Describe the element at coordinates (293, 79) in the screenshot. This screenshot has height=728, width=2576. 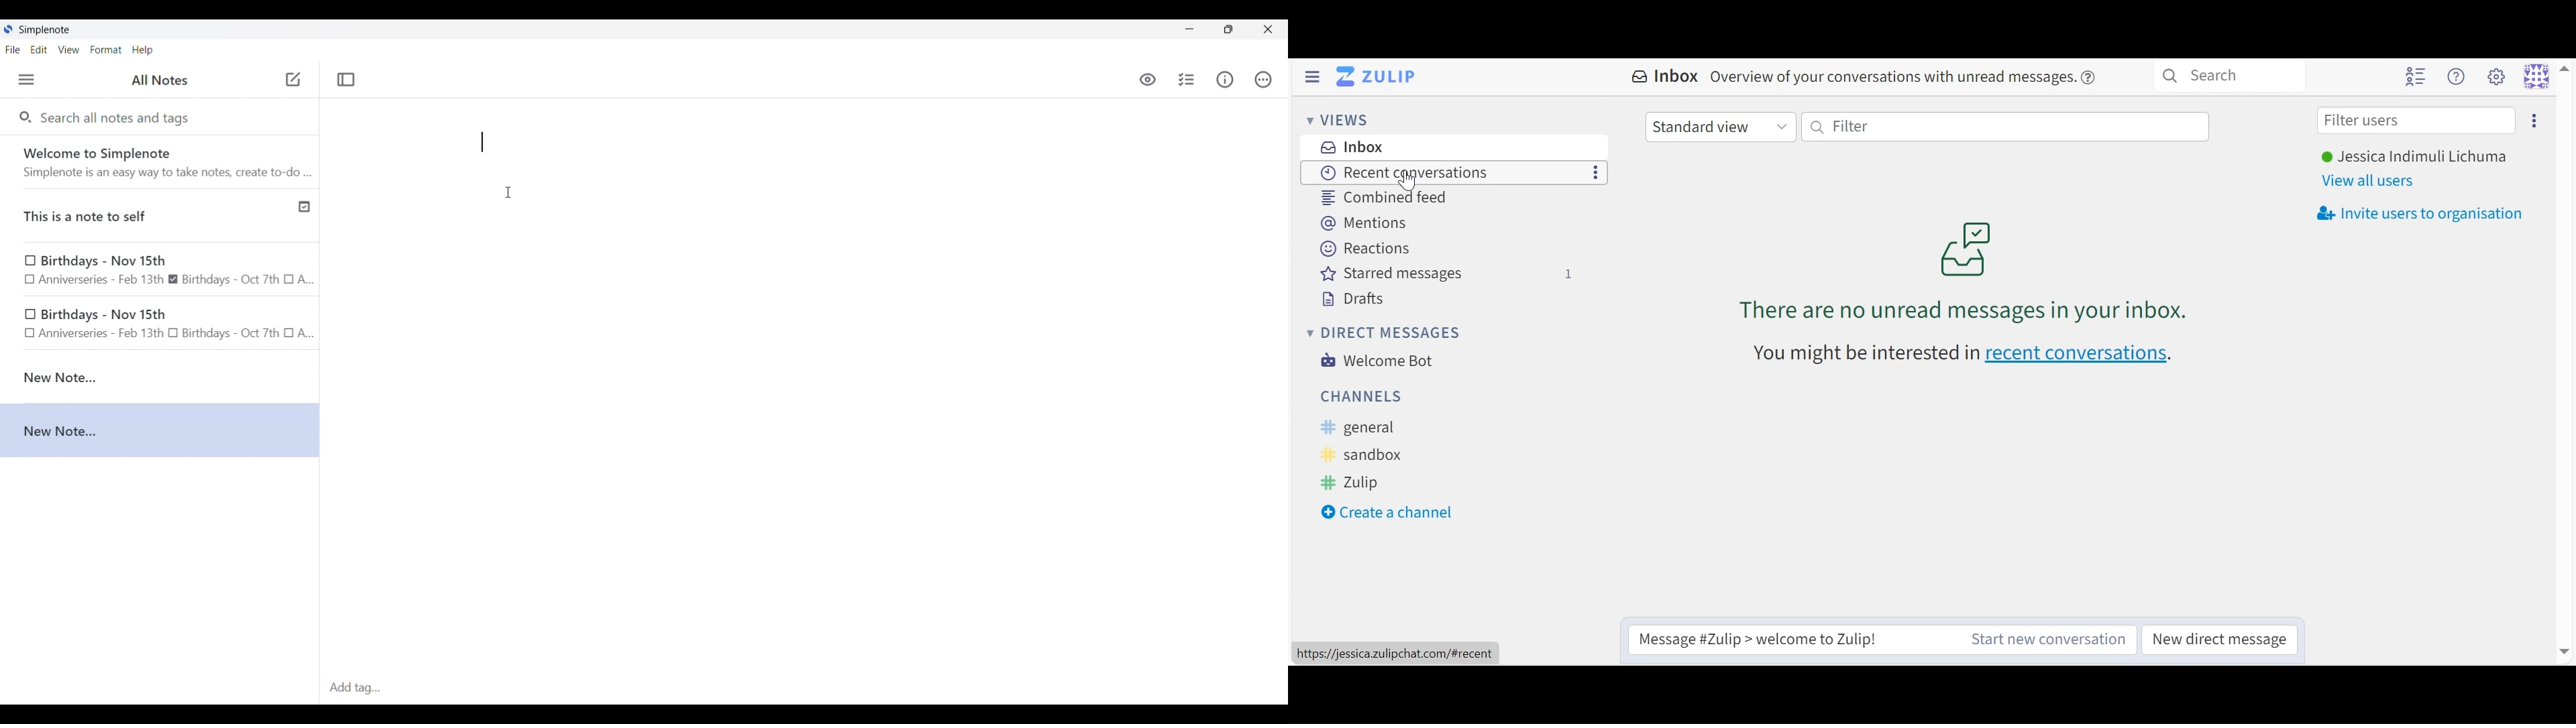
I see `Click to add new note` at that location.